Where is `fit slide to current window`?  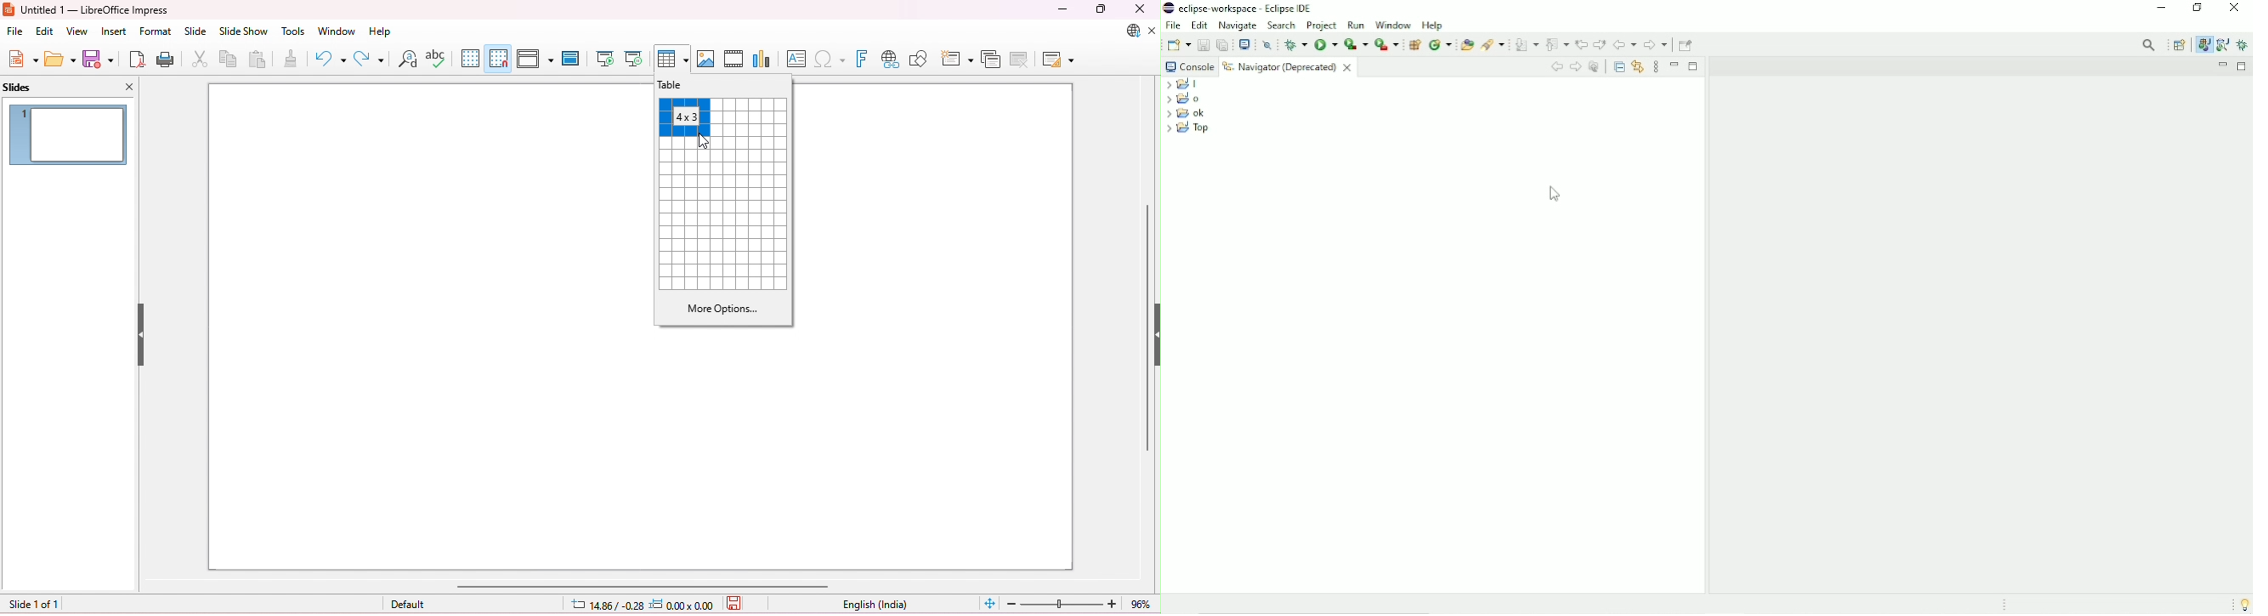 fit slide to current window is located at coordinates (990, 602).